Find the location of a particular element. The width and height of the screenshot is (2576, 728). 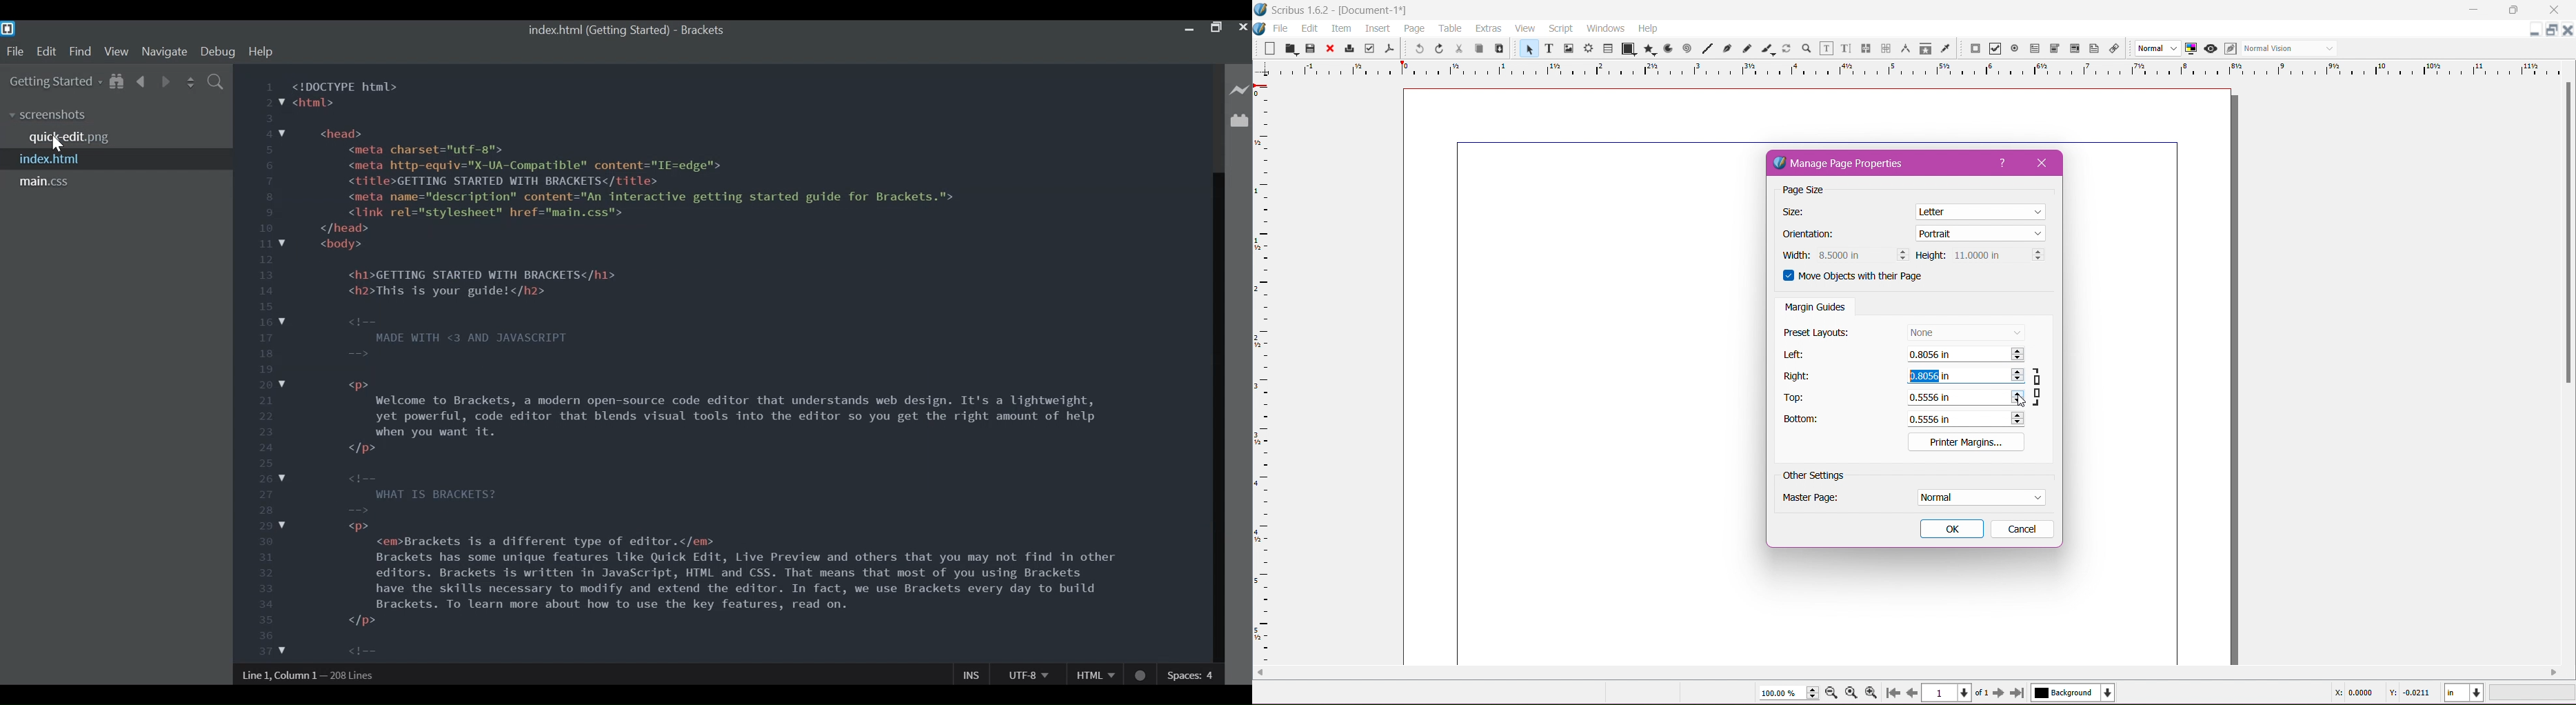

Vertical Scroll Bar is located at coordinates (2568, 236).